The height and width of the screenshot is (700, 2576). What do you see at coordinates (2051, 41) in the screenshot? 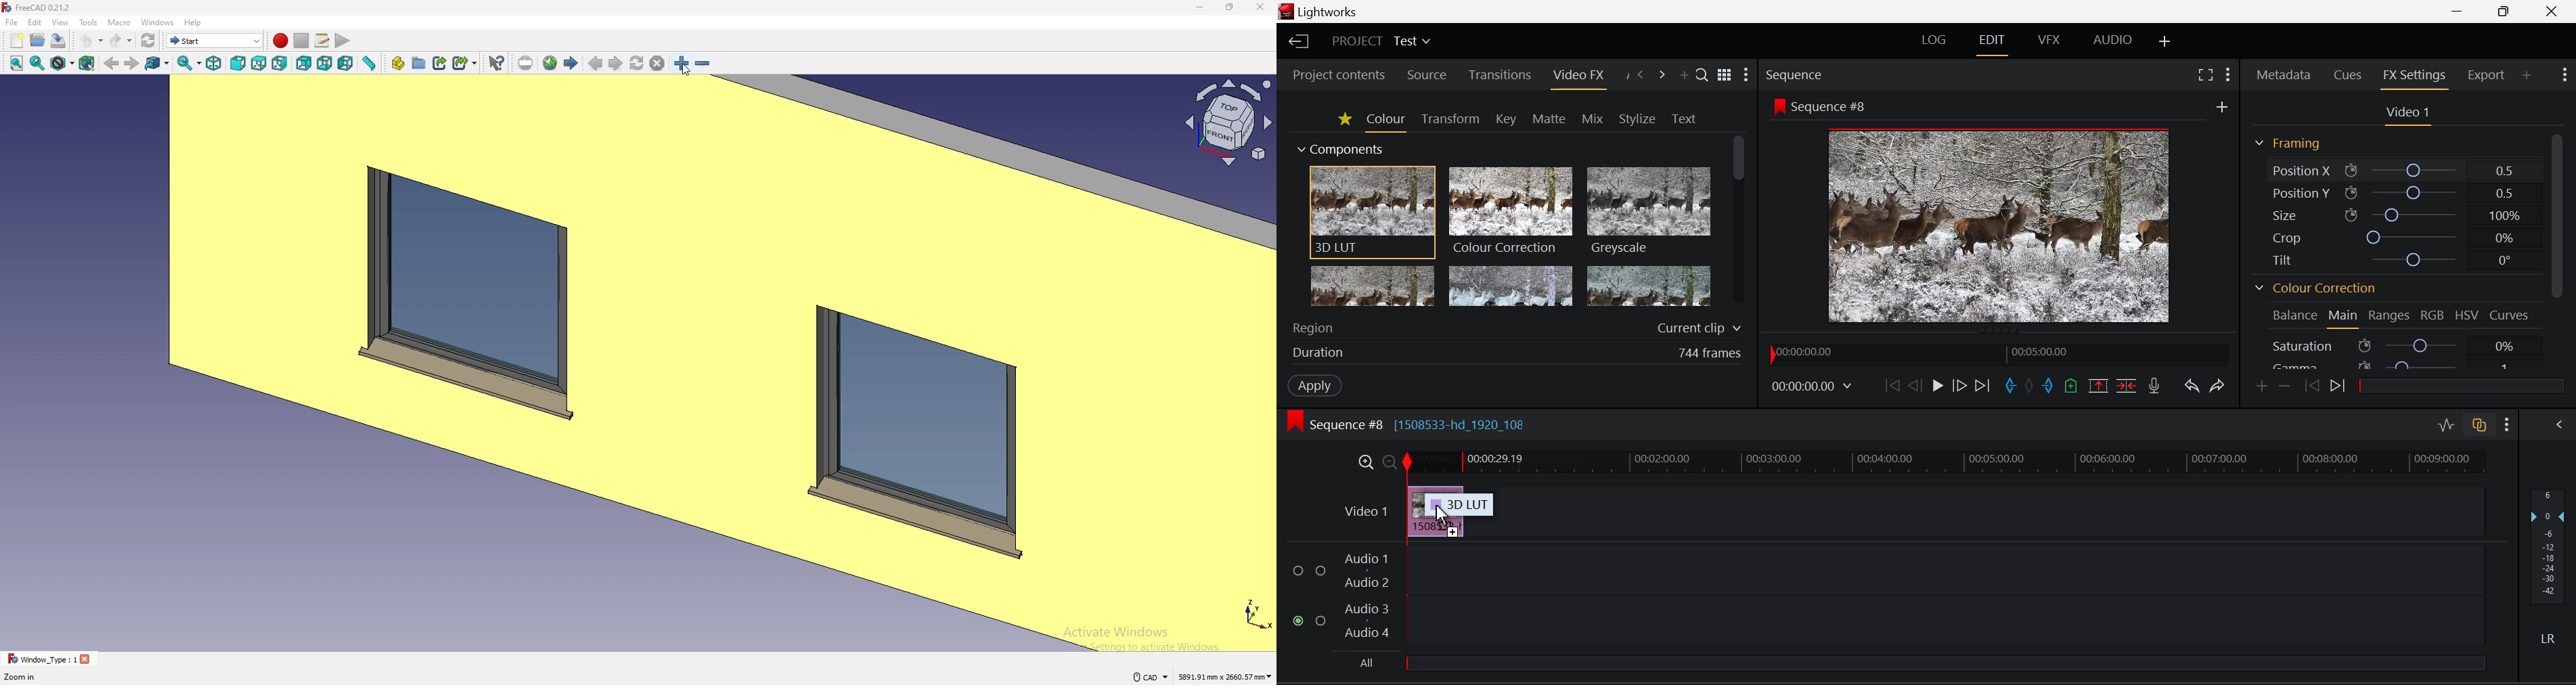
I see `VFX Layout` at bounding box center [2051, 41].